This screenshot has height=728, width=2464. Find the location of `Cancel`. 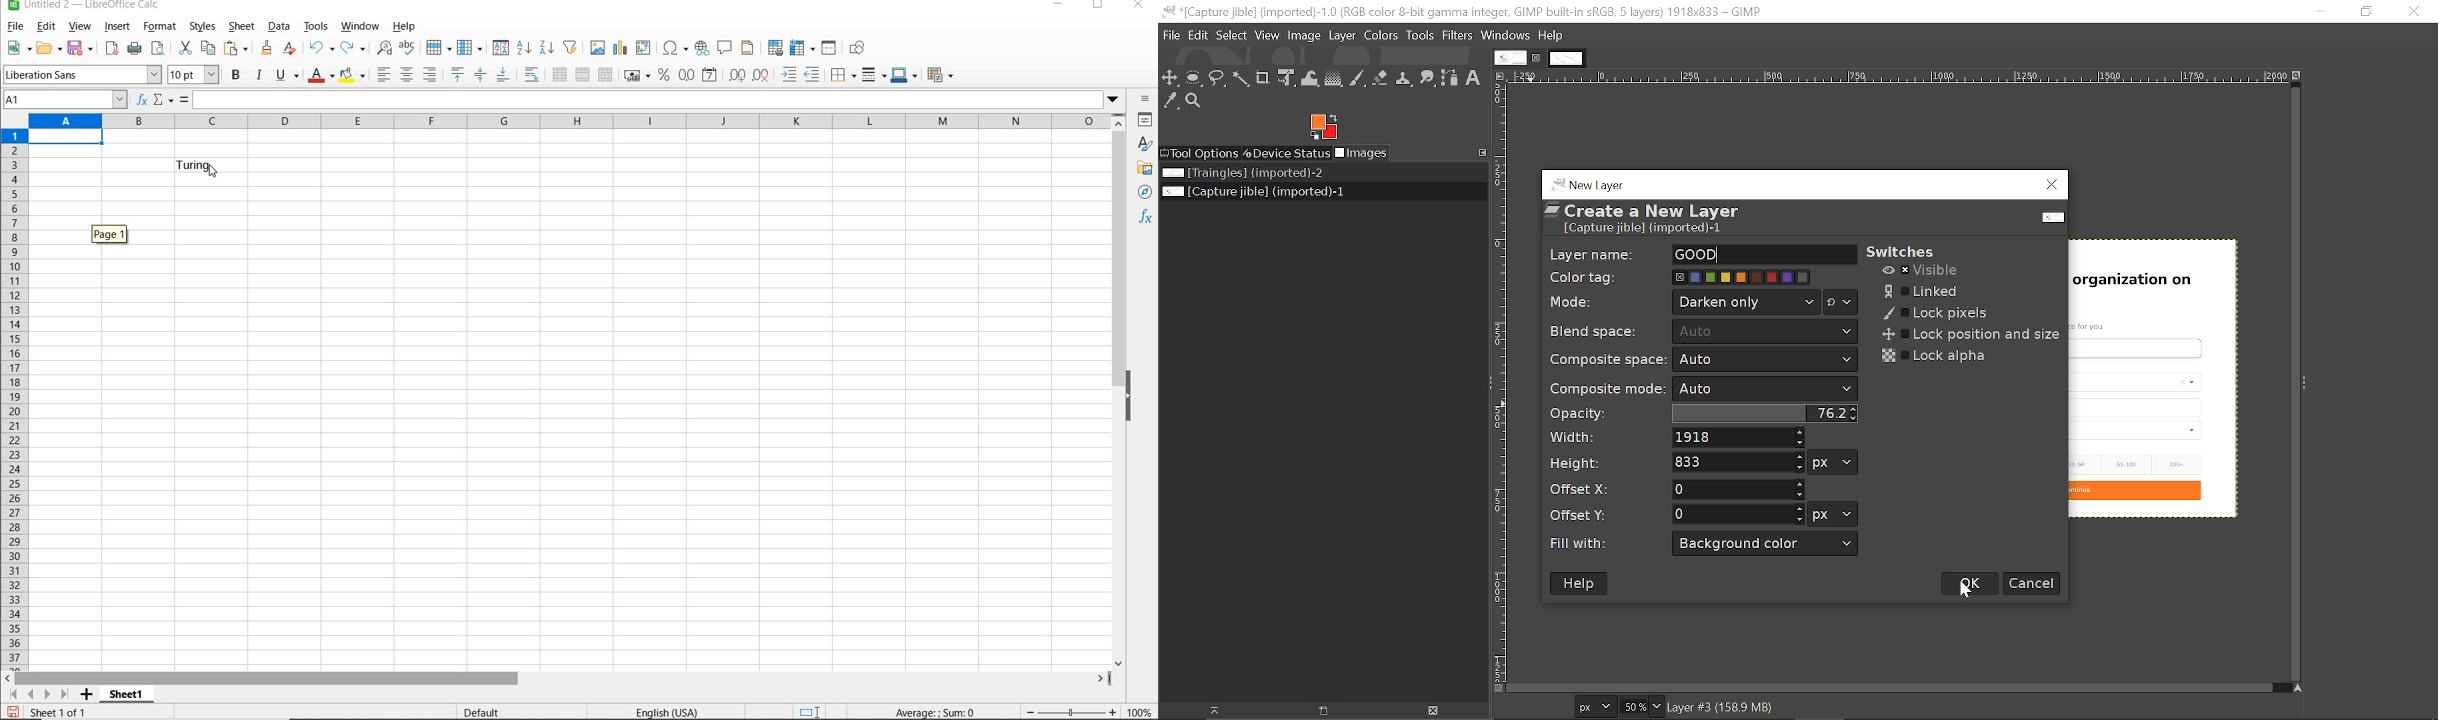

Cancel is located at coordinates (2032, 582).